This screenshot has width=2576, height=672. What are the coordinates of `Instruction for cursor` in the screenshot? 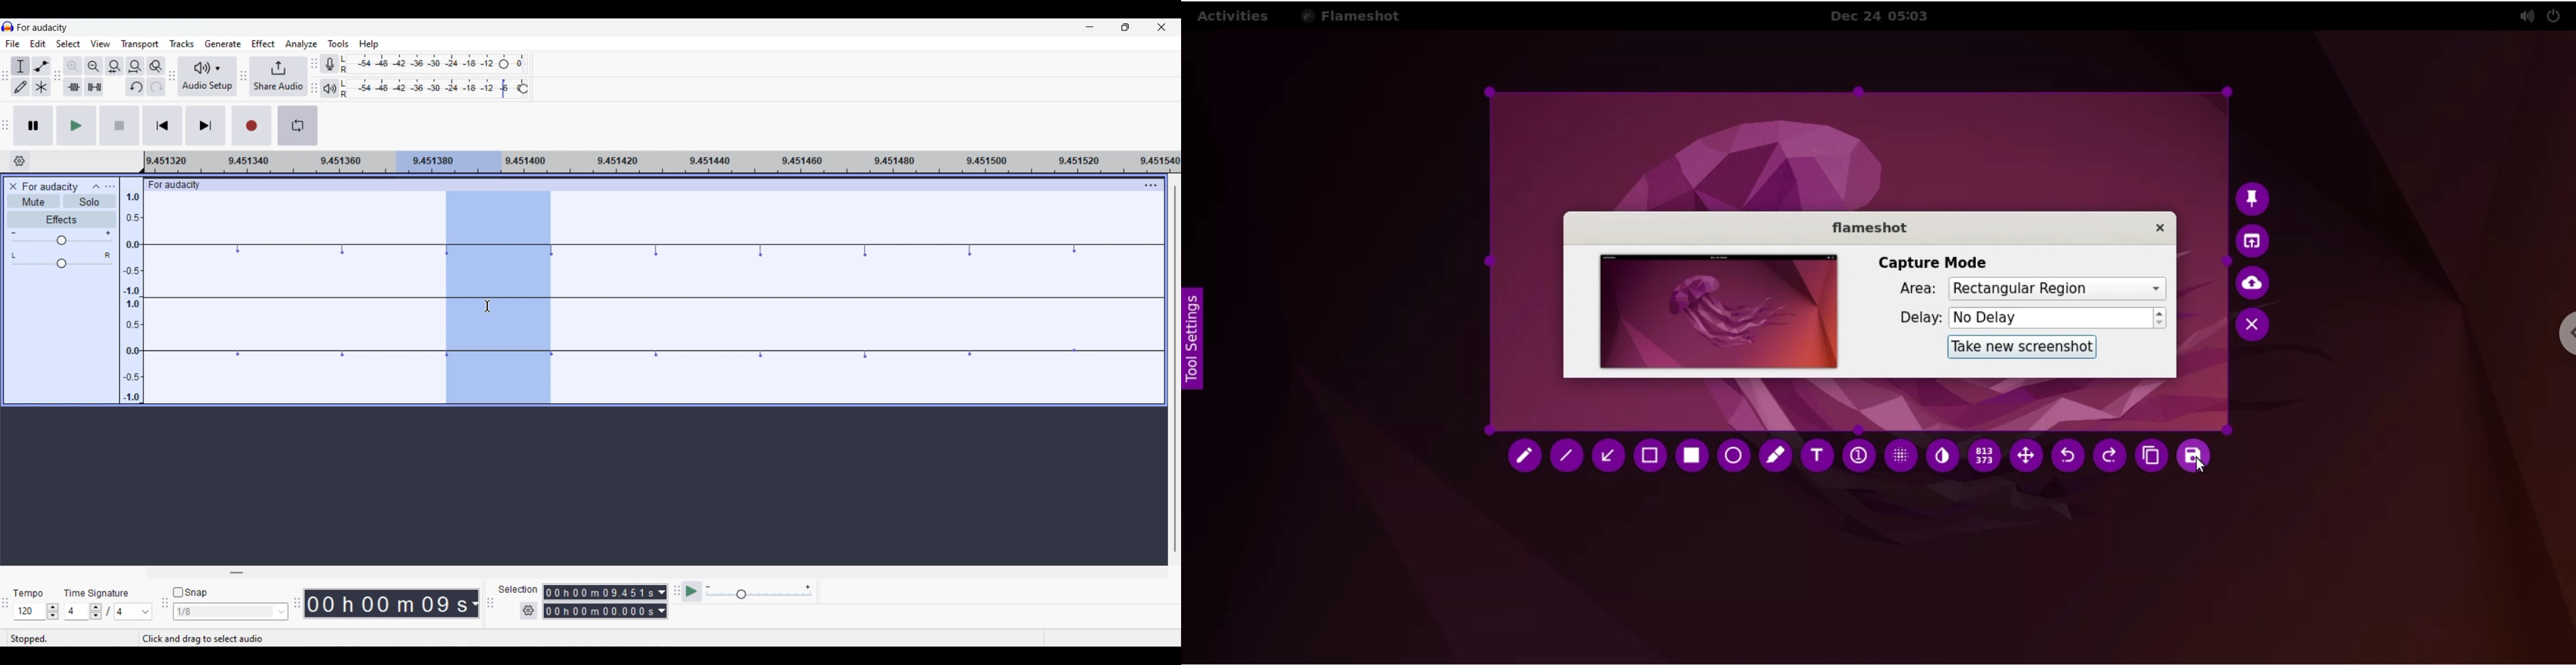 It's located at (203, 638).